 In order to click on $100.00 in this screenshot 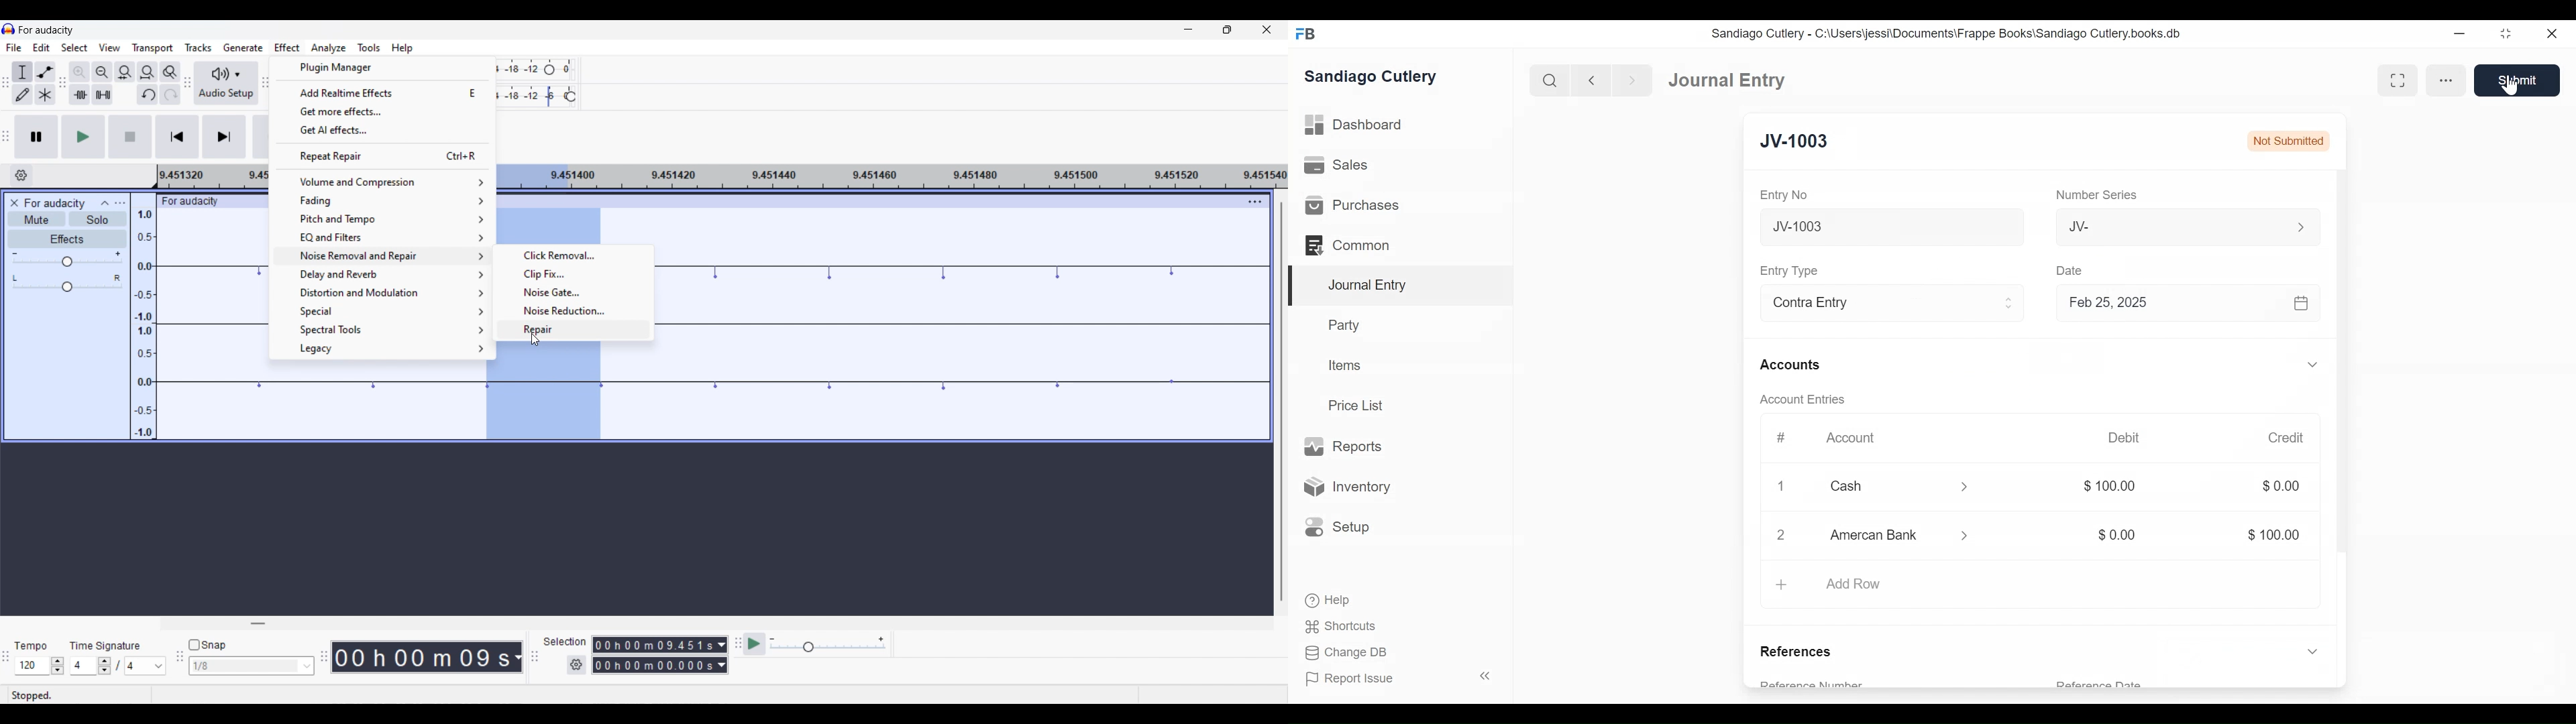, I will do `click(2272, 535)`.